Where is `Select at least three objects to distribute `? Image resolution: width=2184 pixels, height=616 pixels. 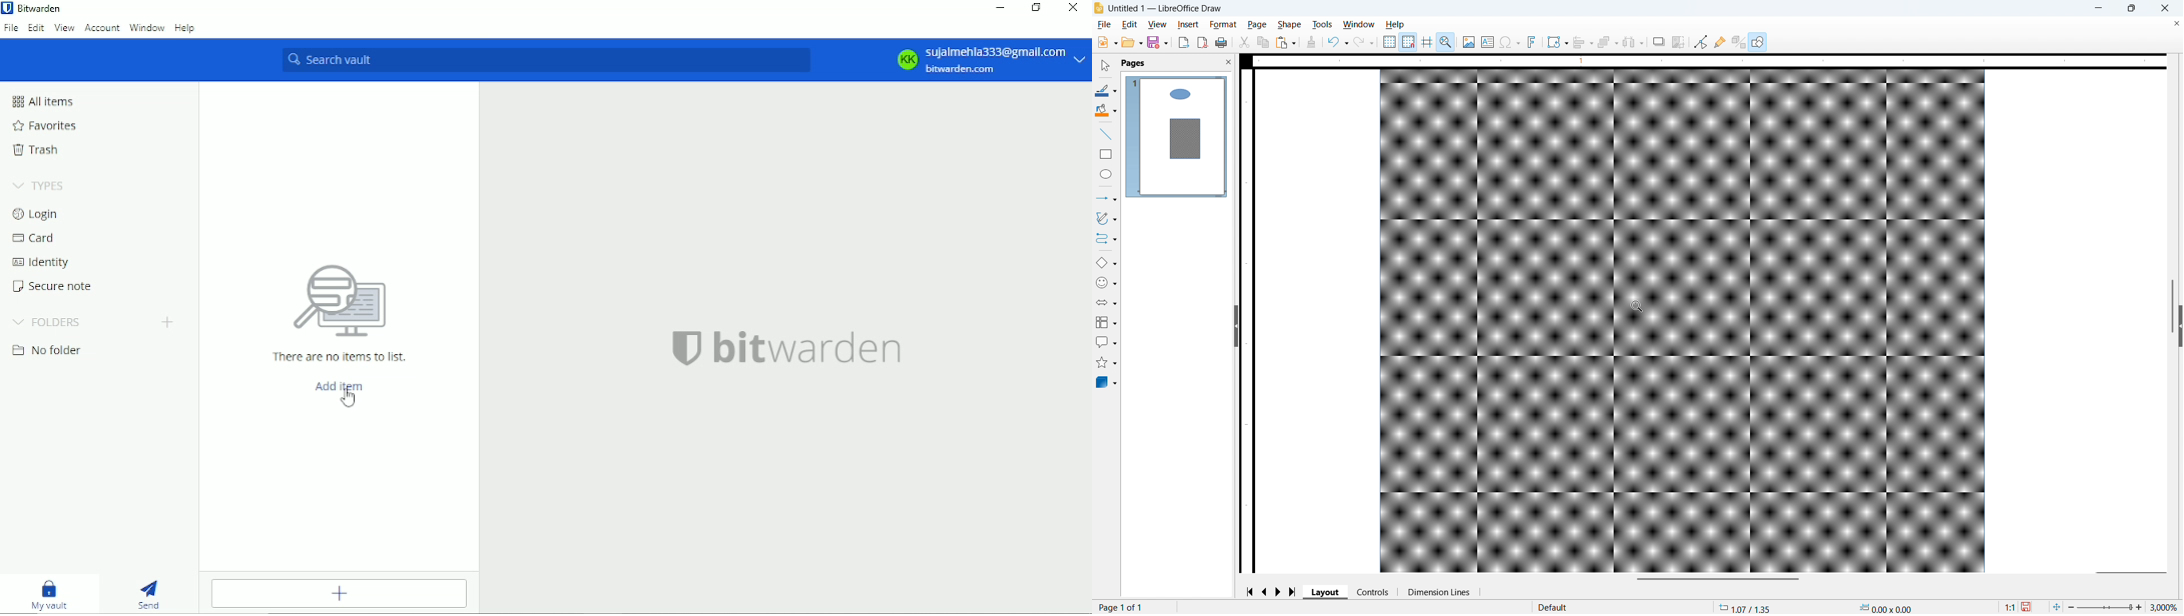 Select at least three objects to distribute  is located at coordinates (1634, 42).